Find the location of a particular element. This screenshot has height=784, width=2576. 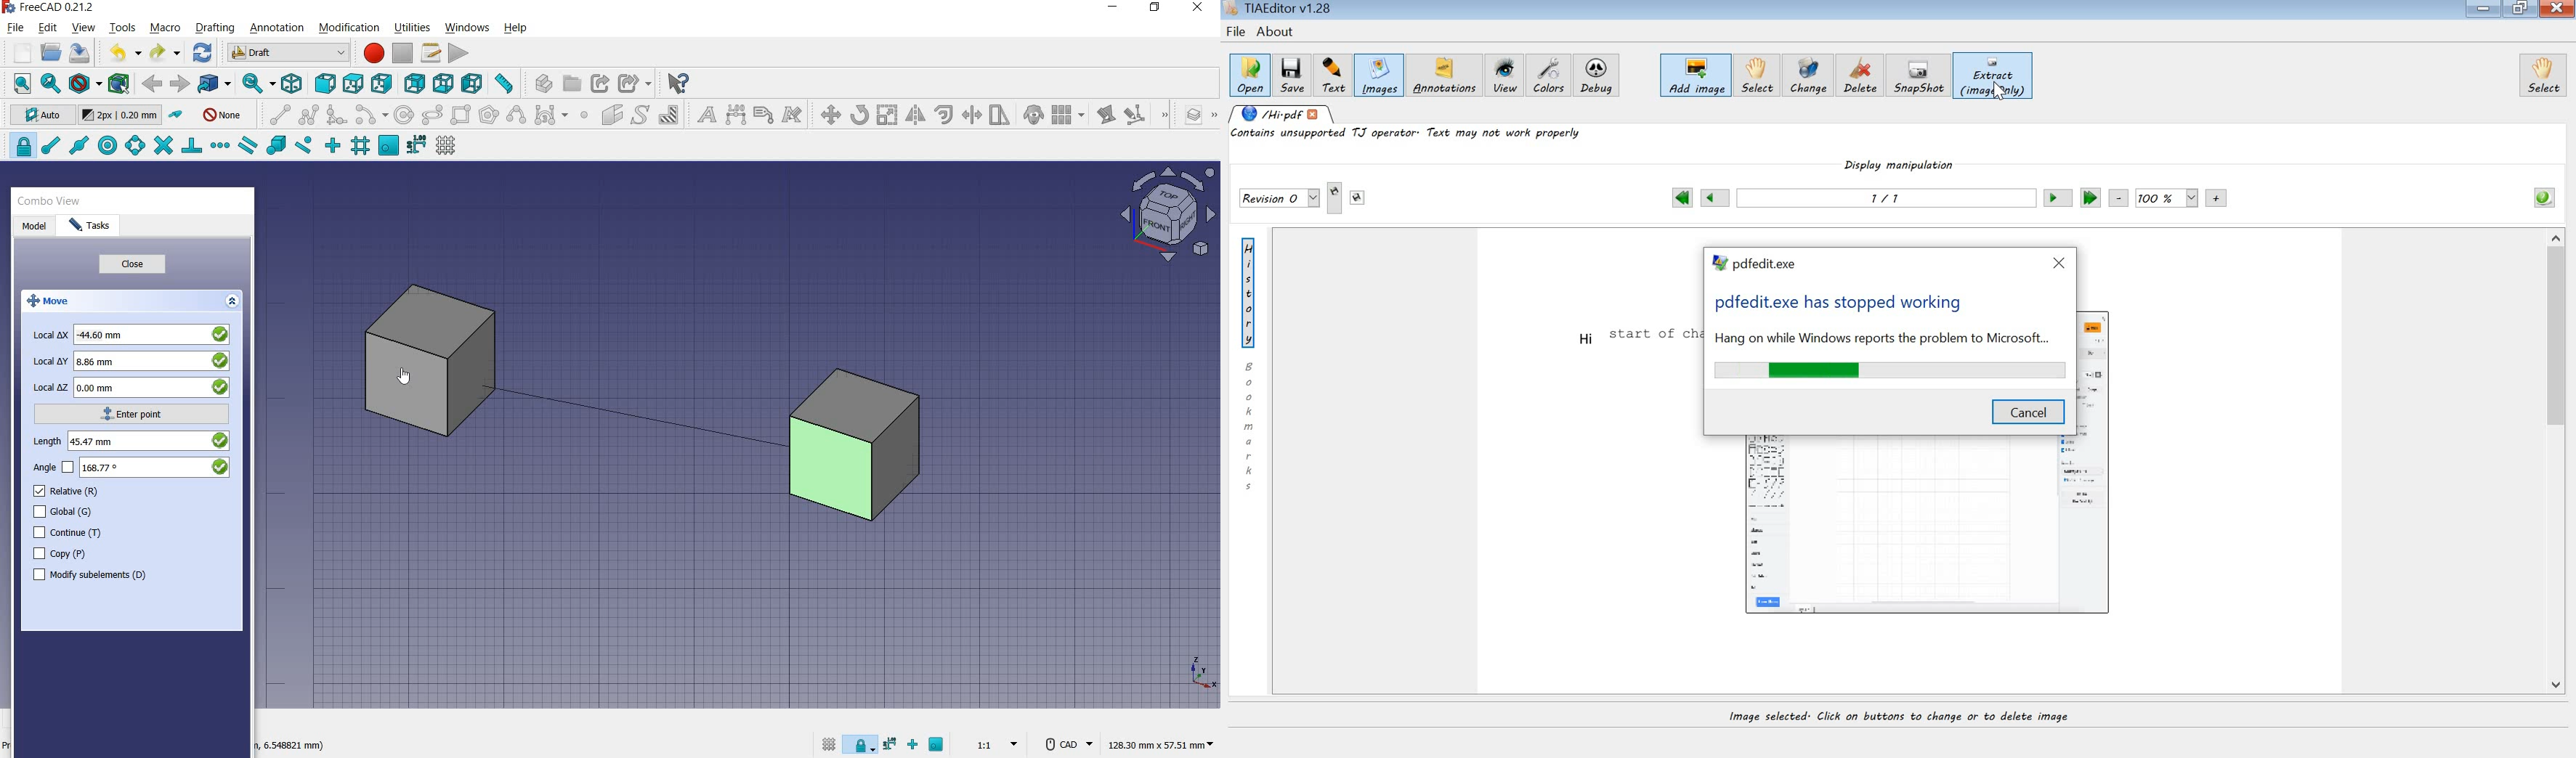

snap dimensions is located at coordinates (890, 743).